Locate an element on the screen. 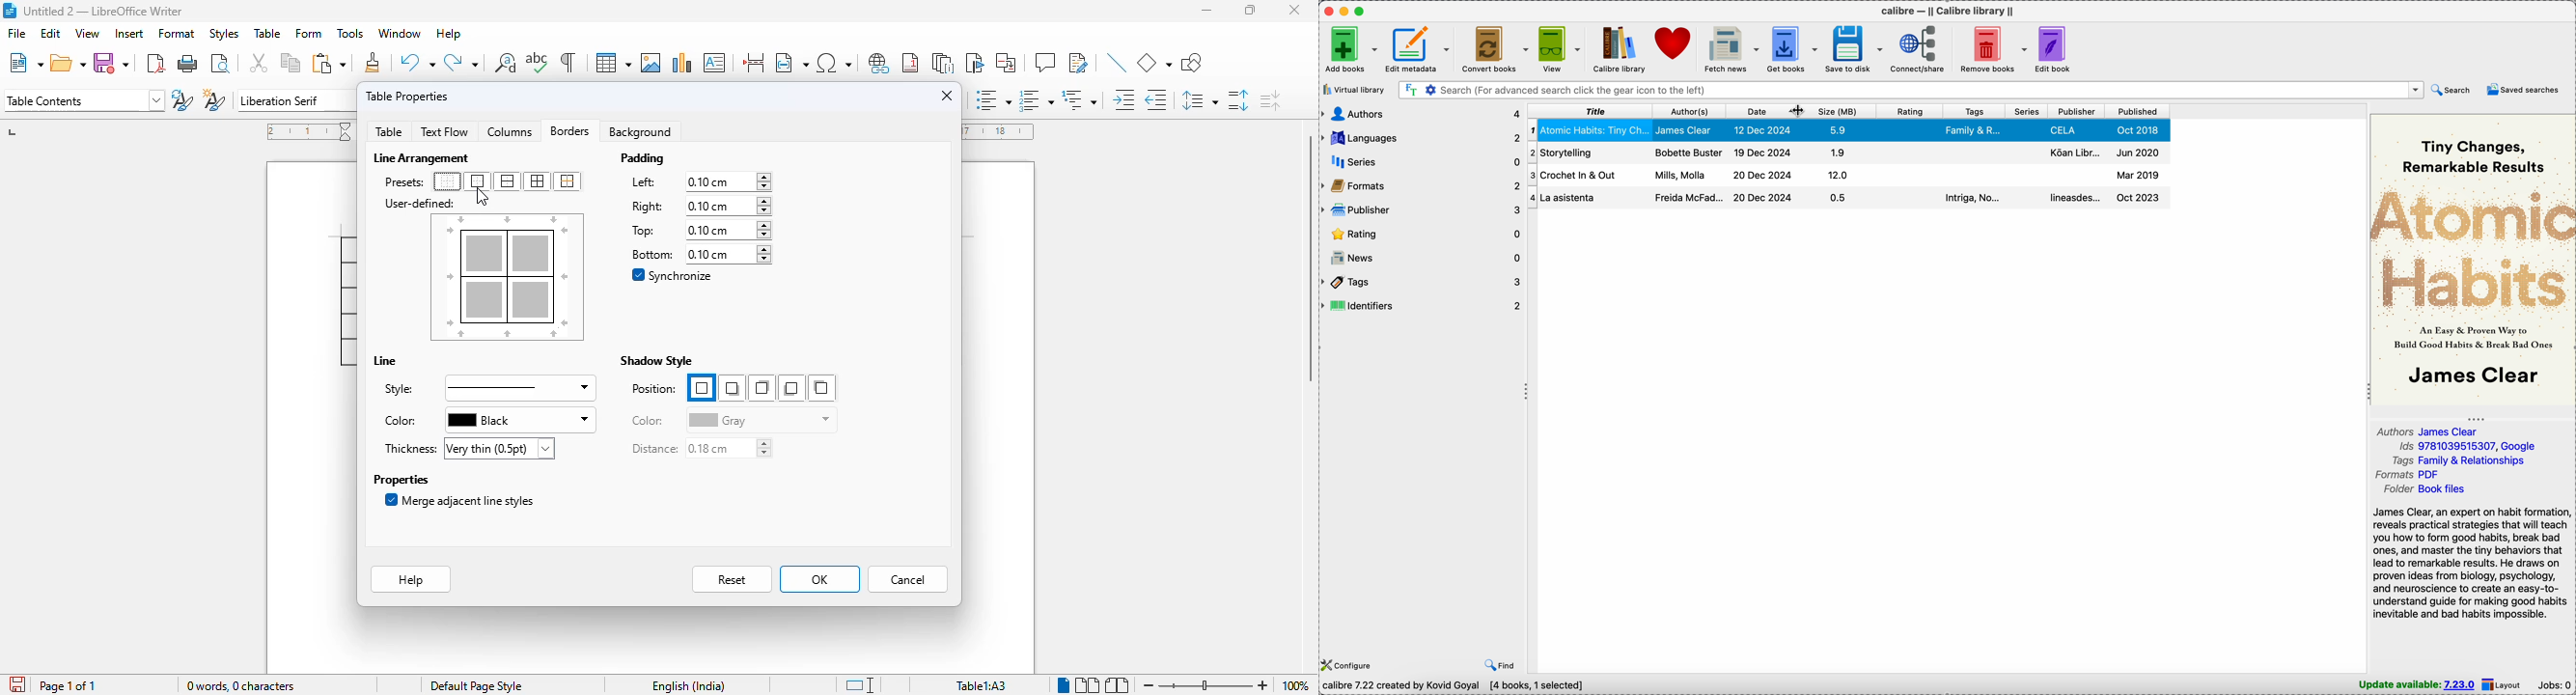 The width and height of the screenshot is (2576, 700). publisher is located at coordinates (2078, 111).